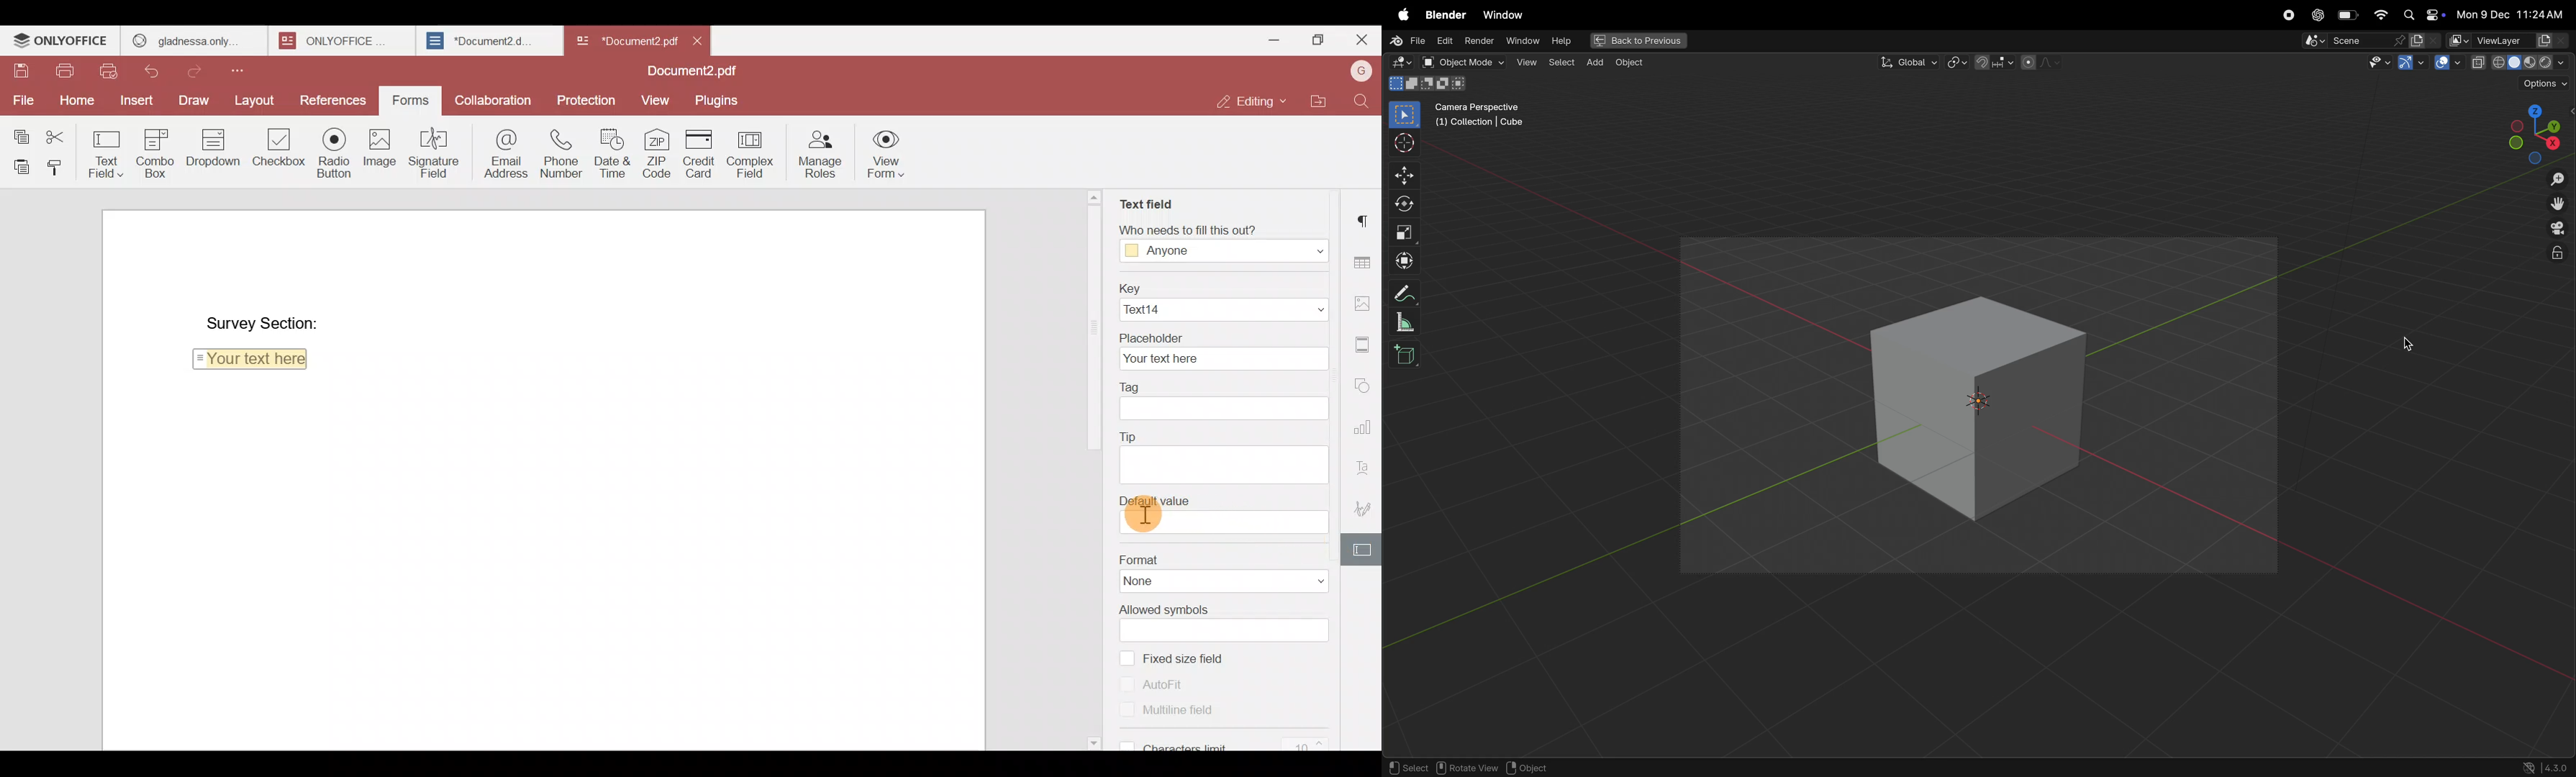 This screenshot has height=784, width=2576. Describe the element at coordinates (1364, 509) in the screenshot. I see `Signature settings` at that location.